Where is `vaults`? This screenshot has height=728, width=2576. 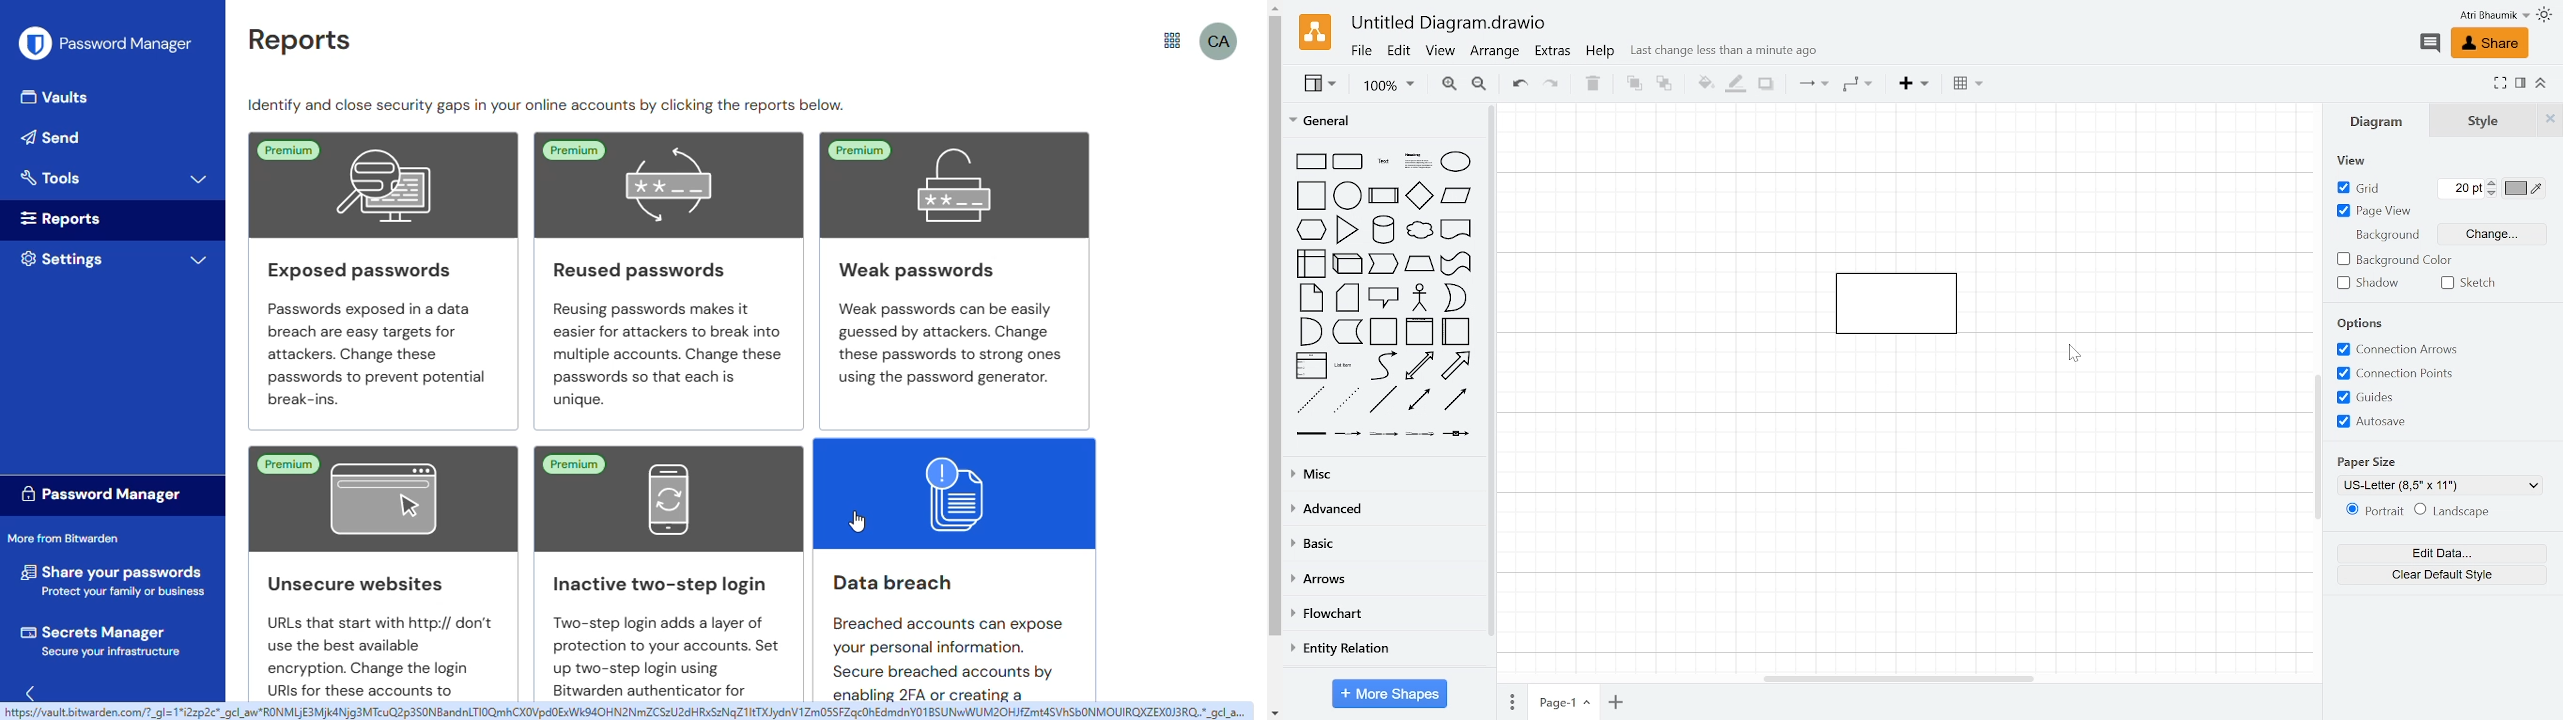 vaults is located at coordinates (57, 96).